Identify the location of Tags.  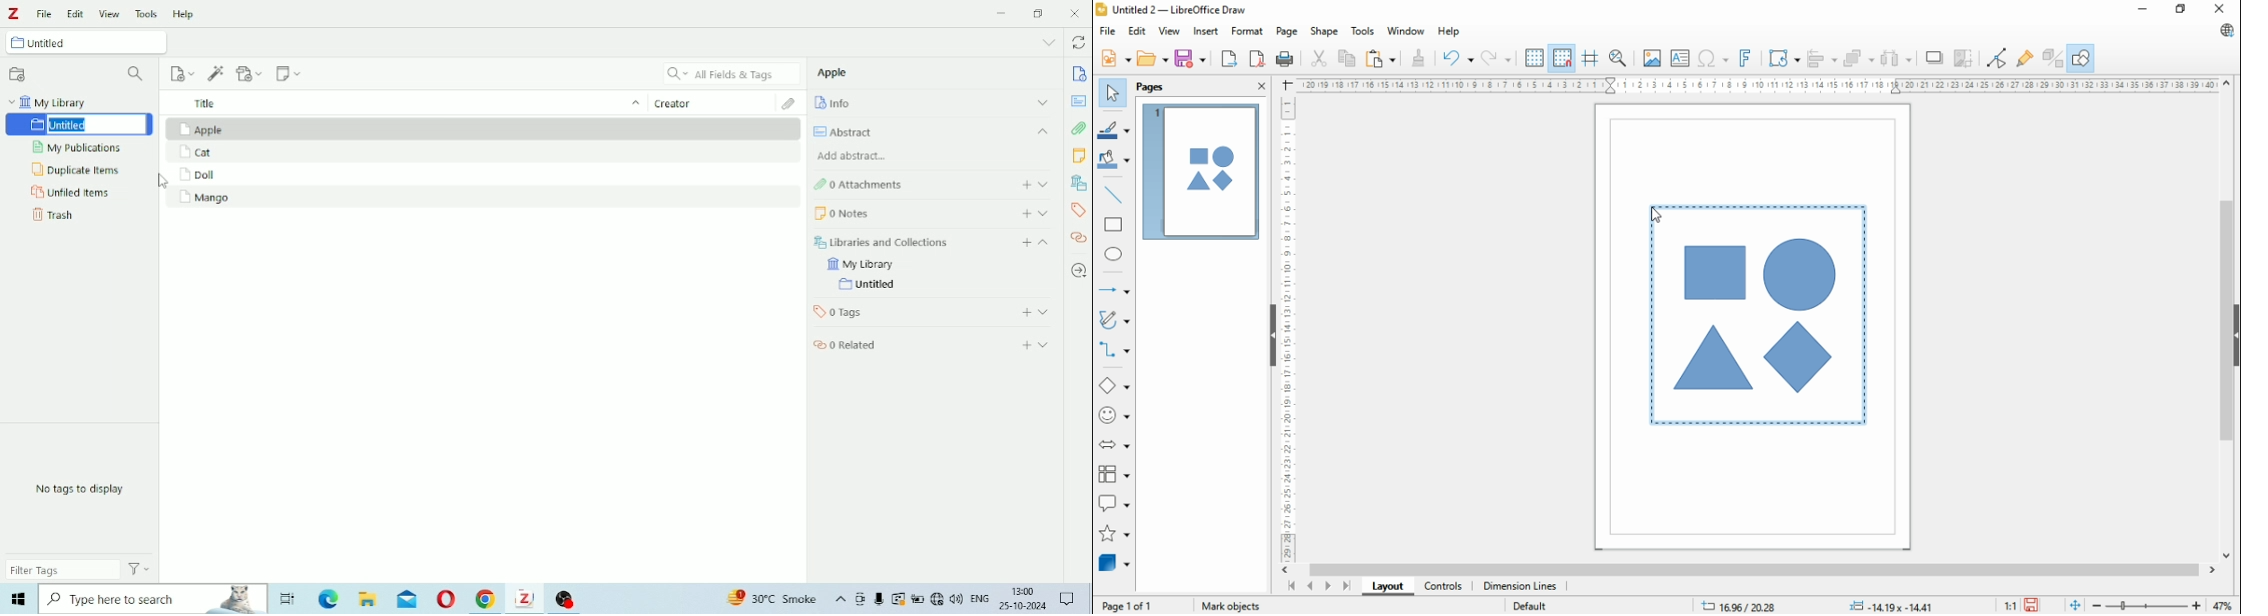
(837, 312).